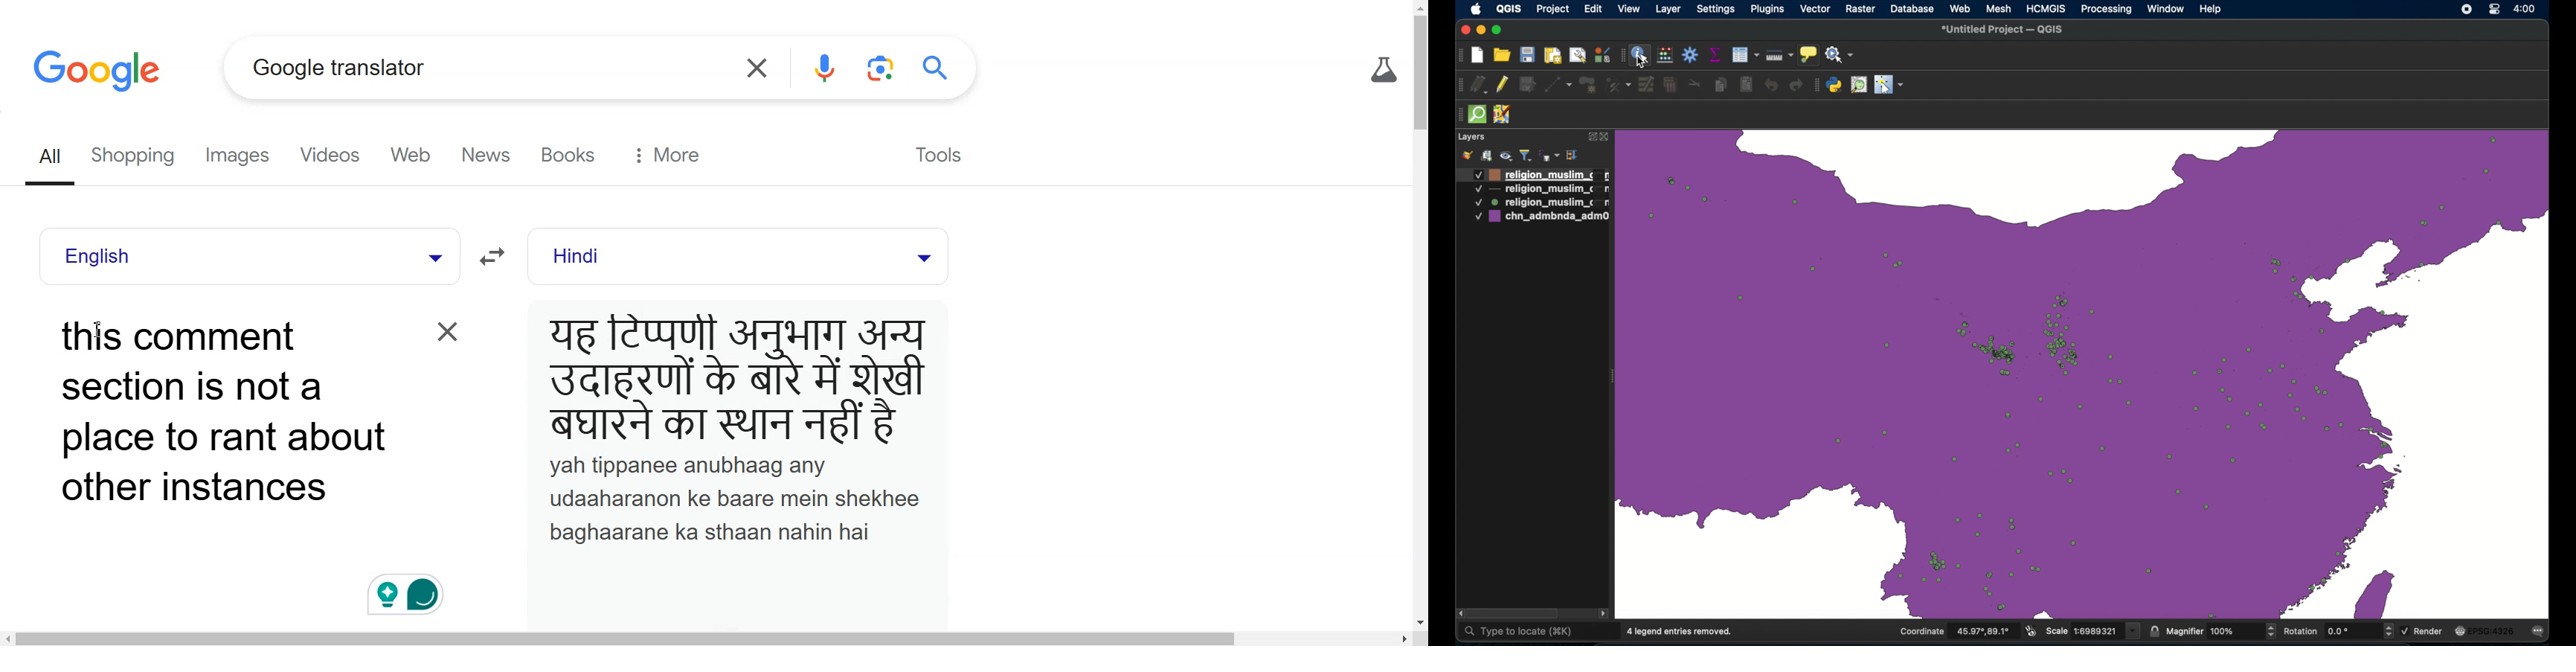 Image resolution: width=2576 pixels, height=672 pixels. Describe the element at coordinates (1691, 56) in the screenshot. I see `toolbox` at that location.